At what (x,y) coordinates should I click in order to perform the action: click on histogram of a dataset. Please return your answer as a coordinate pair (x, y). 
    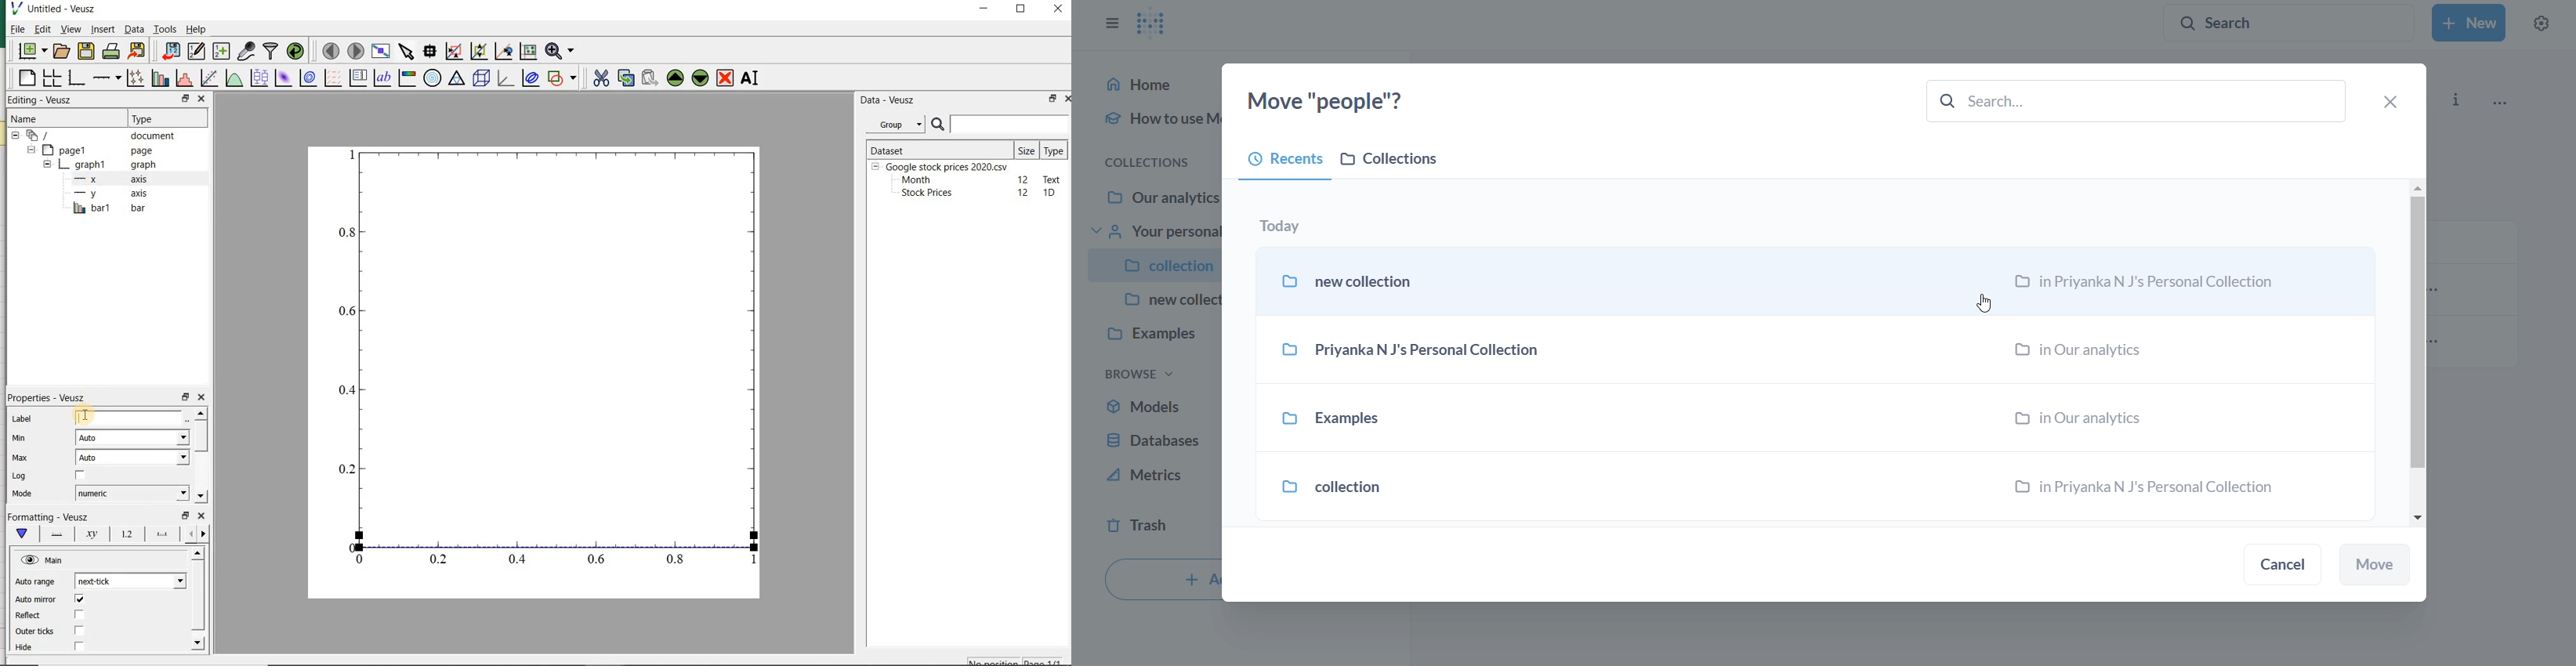
    Looking at the image, I should click on (183, 80).